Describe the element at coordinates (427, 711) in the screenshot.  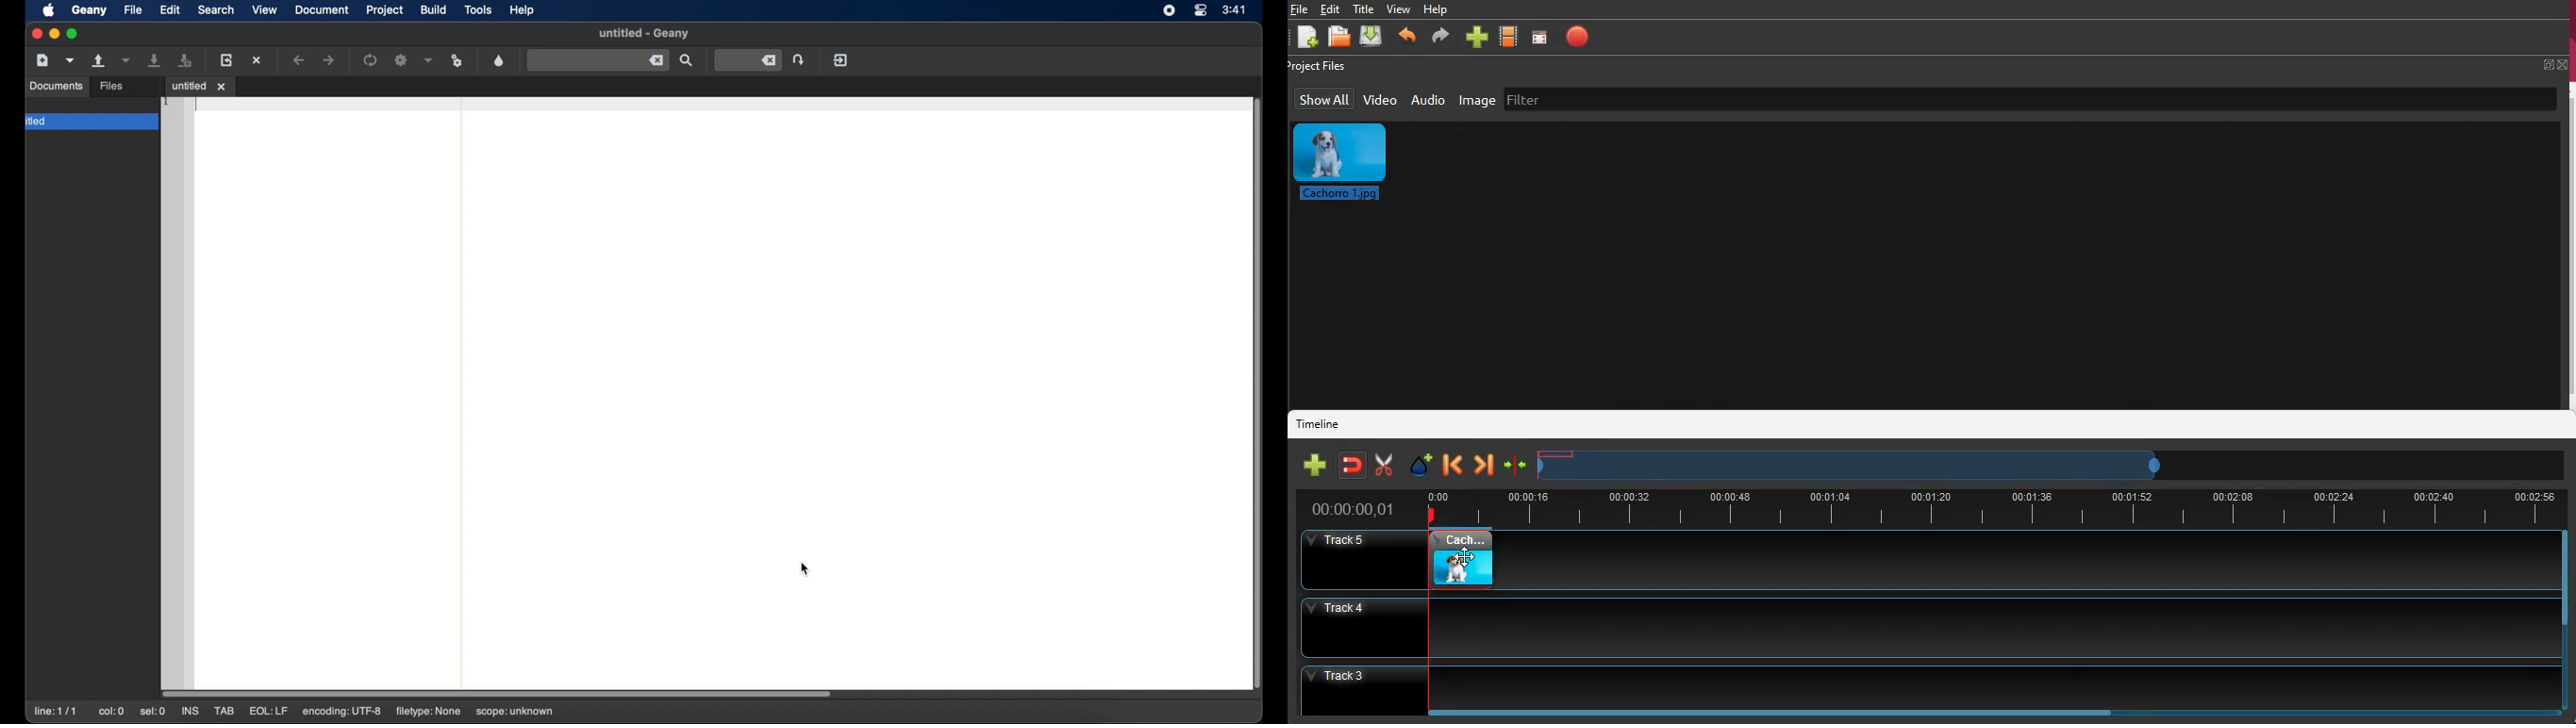
I see `filetype: none` at that location.